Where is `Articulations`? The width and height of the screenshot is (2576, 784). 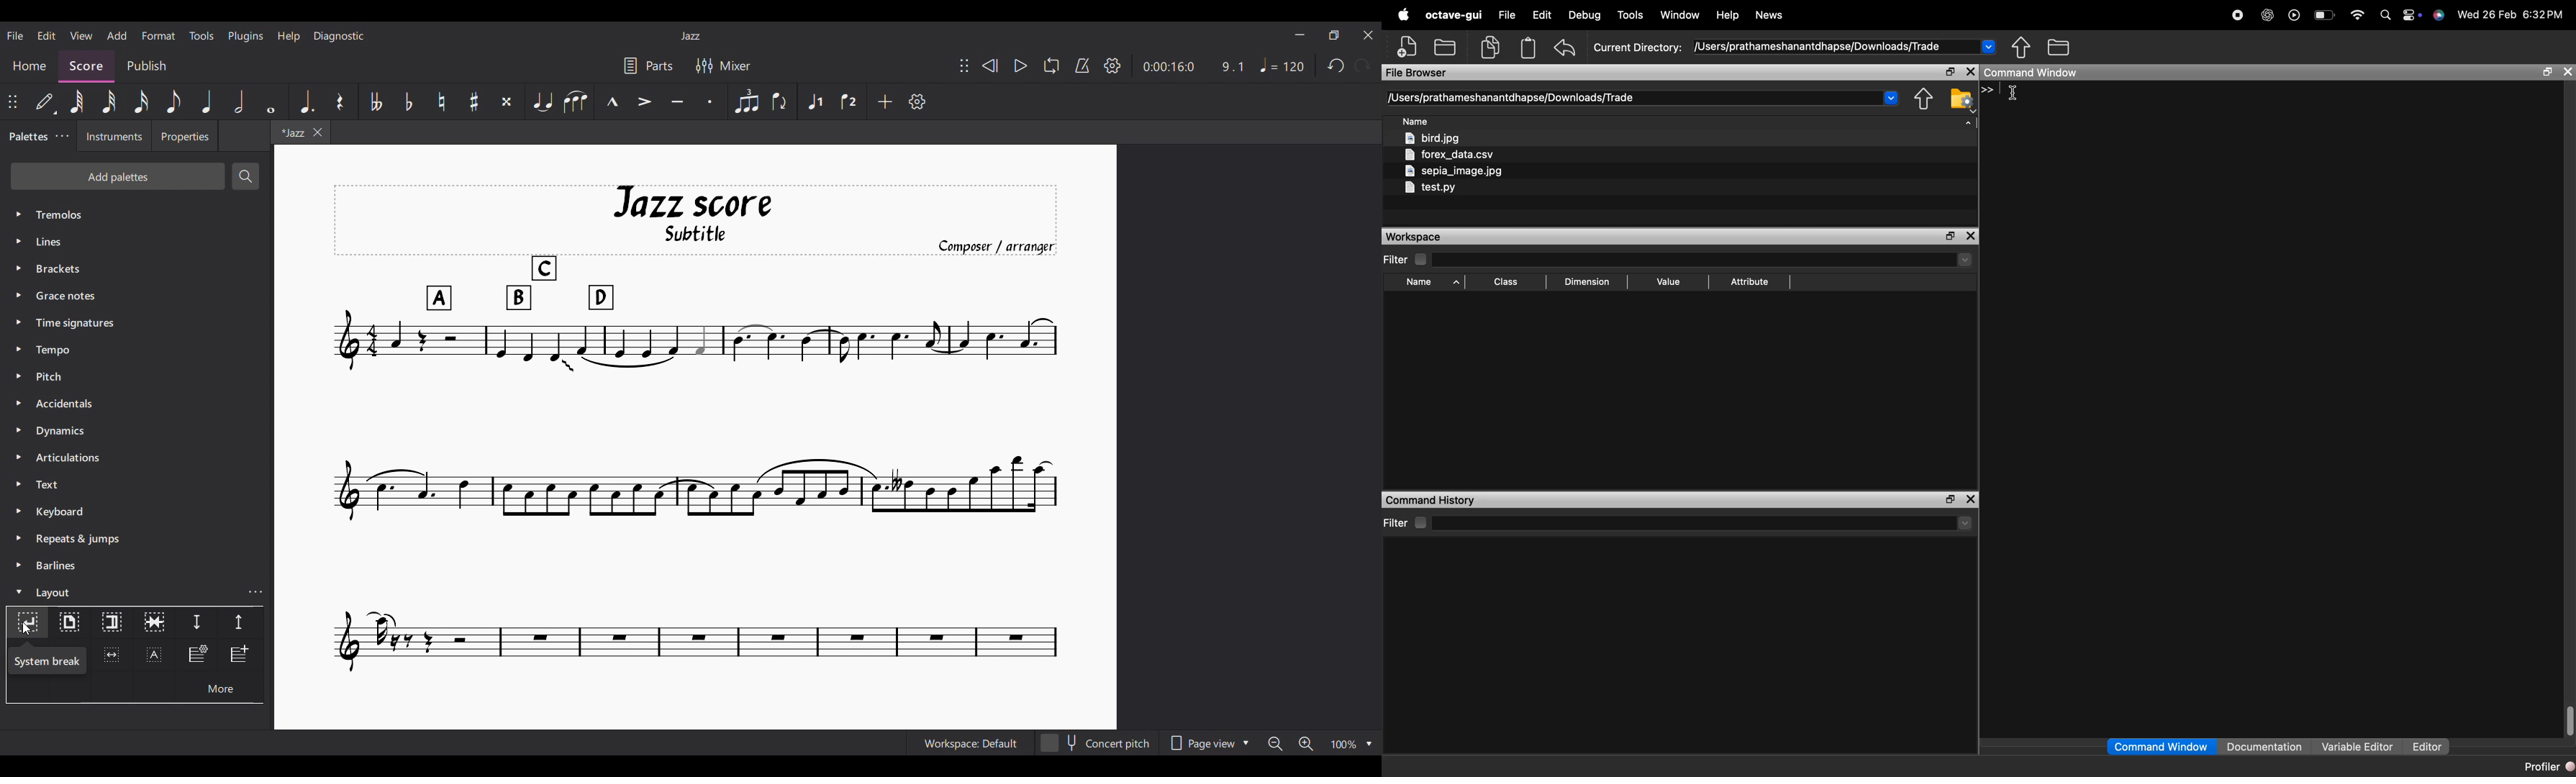
Articulations is located at coordinates (137, 458).